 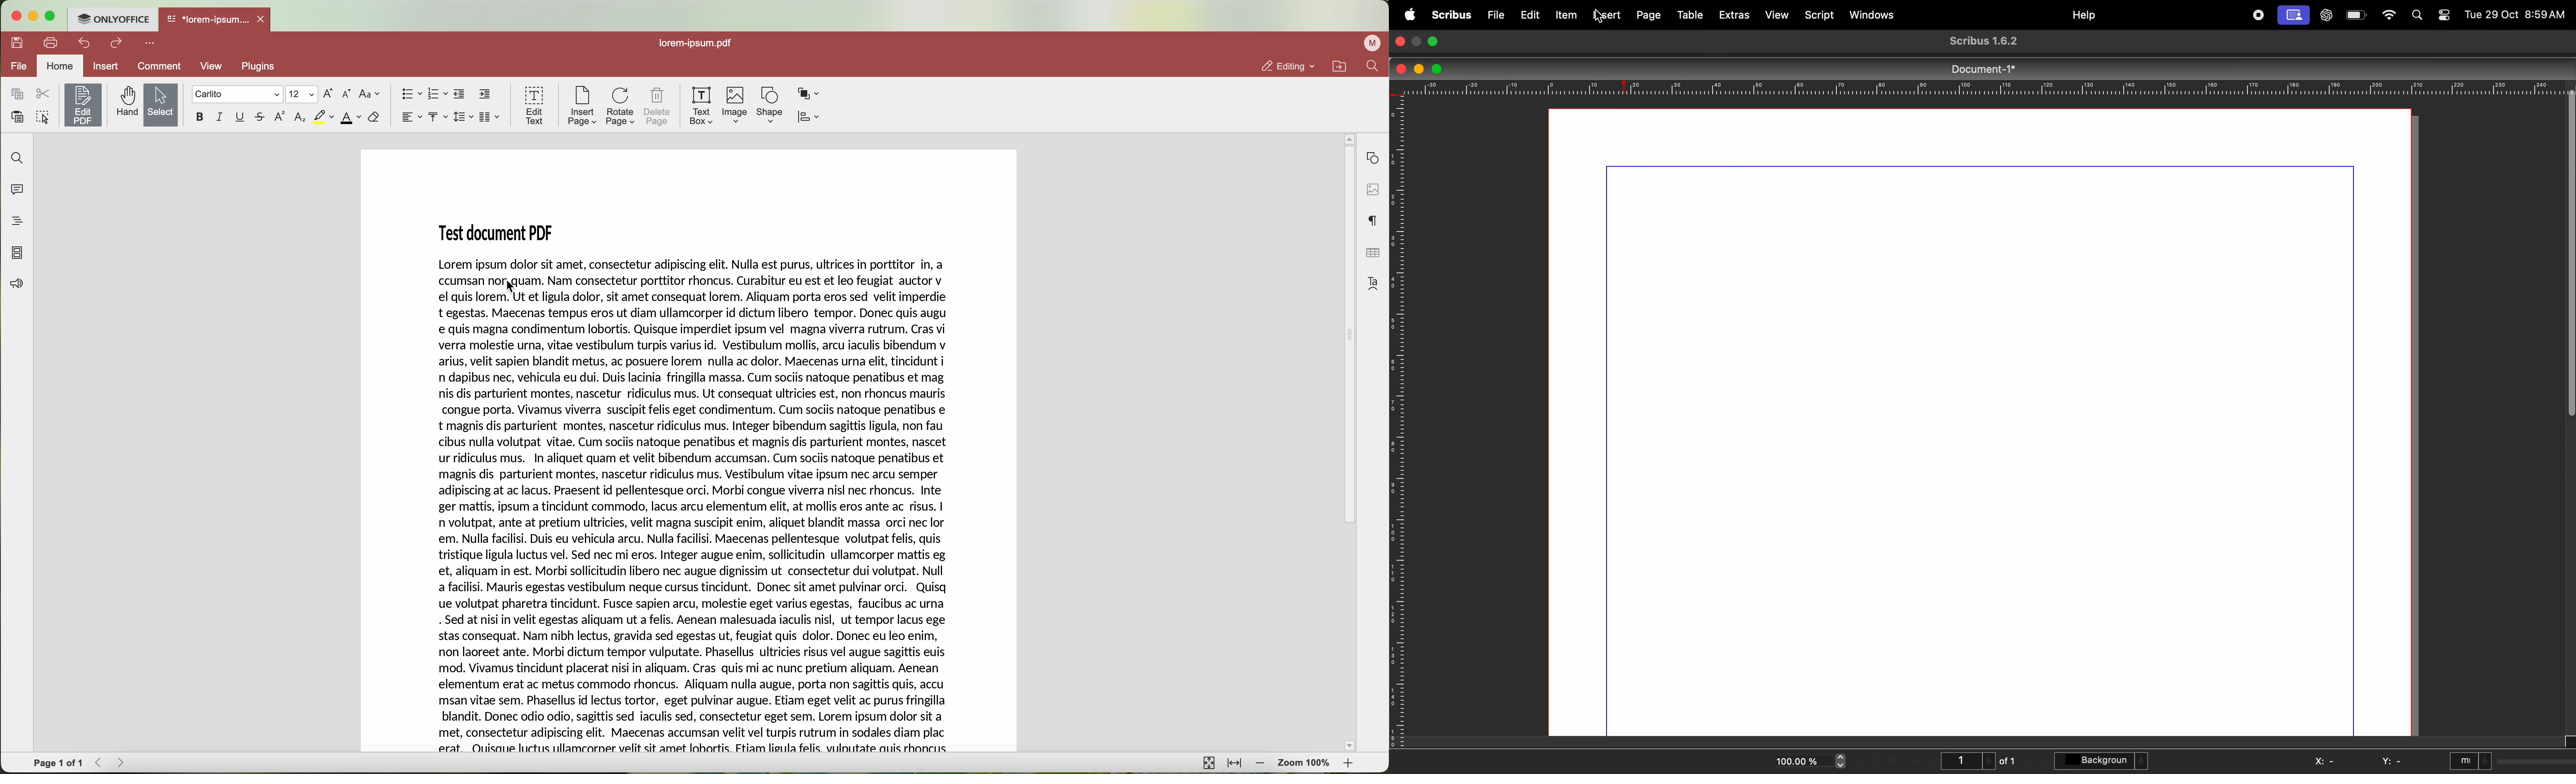 I want to click on insert, so click(x=1607, y=15).